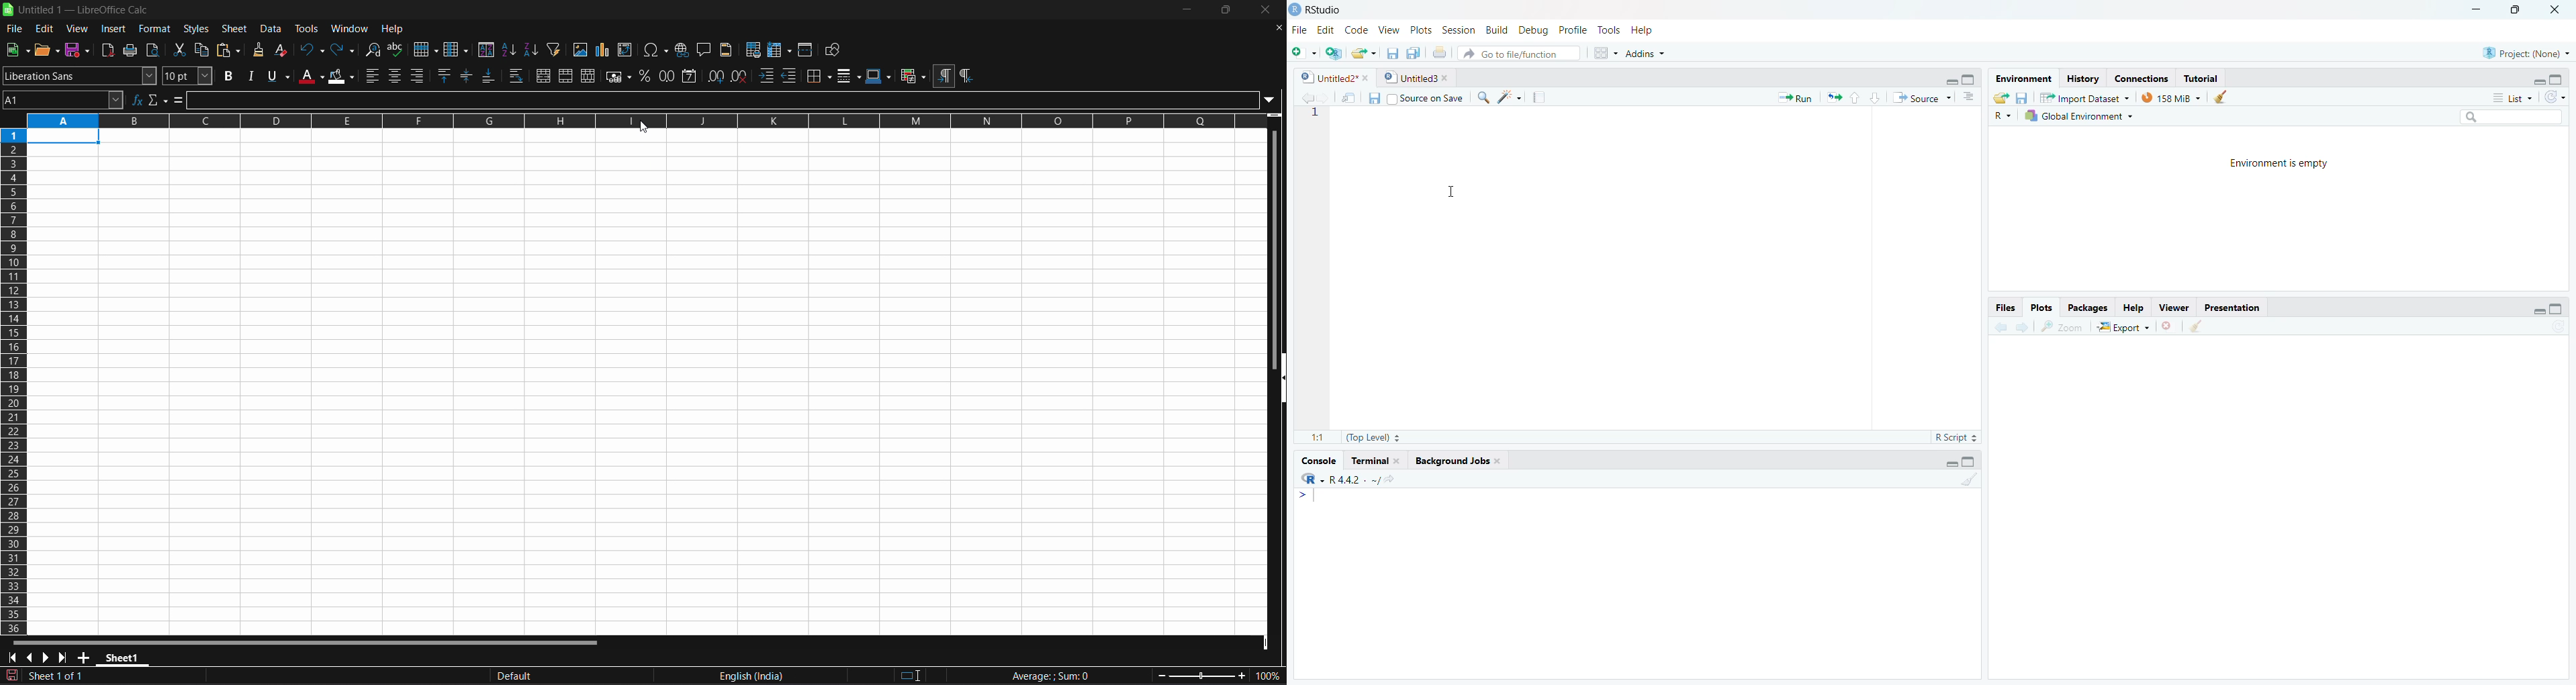  What do you see at coordinates (1954, 435) in the screenshot?
I see `RScript ` at bounding box center [1954, 435].